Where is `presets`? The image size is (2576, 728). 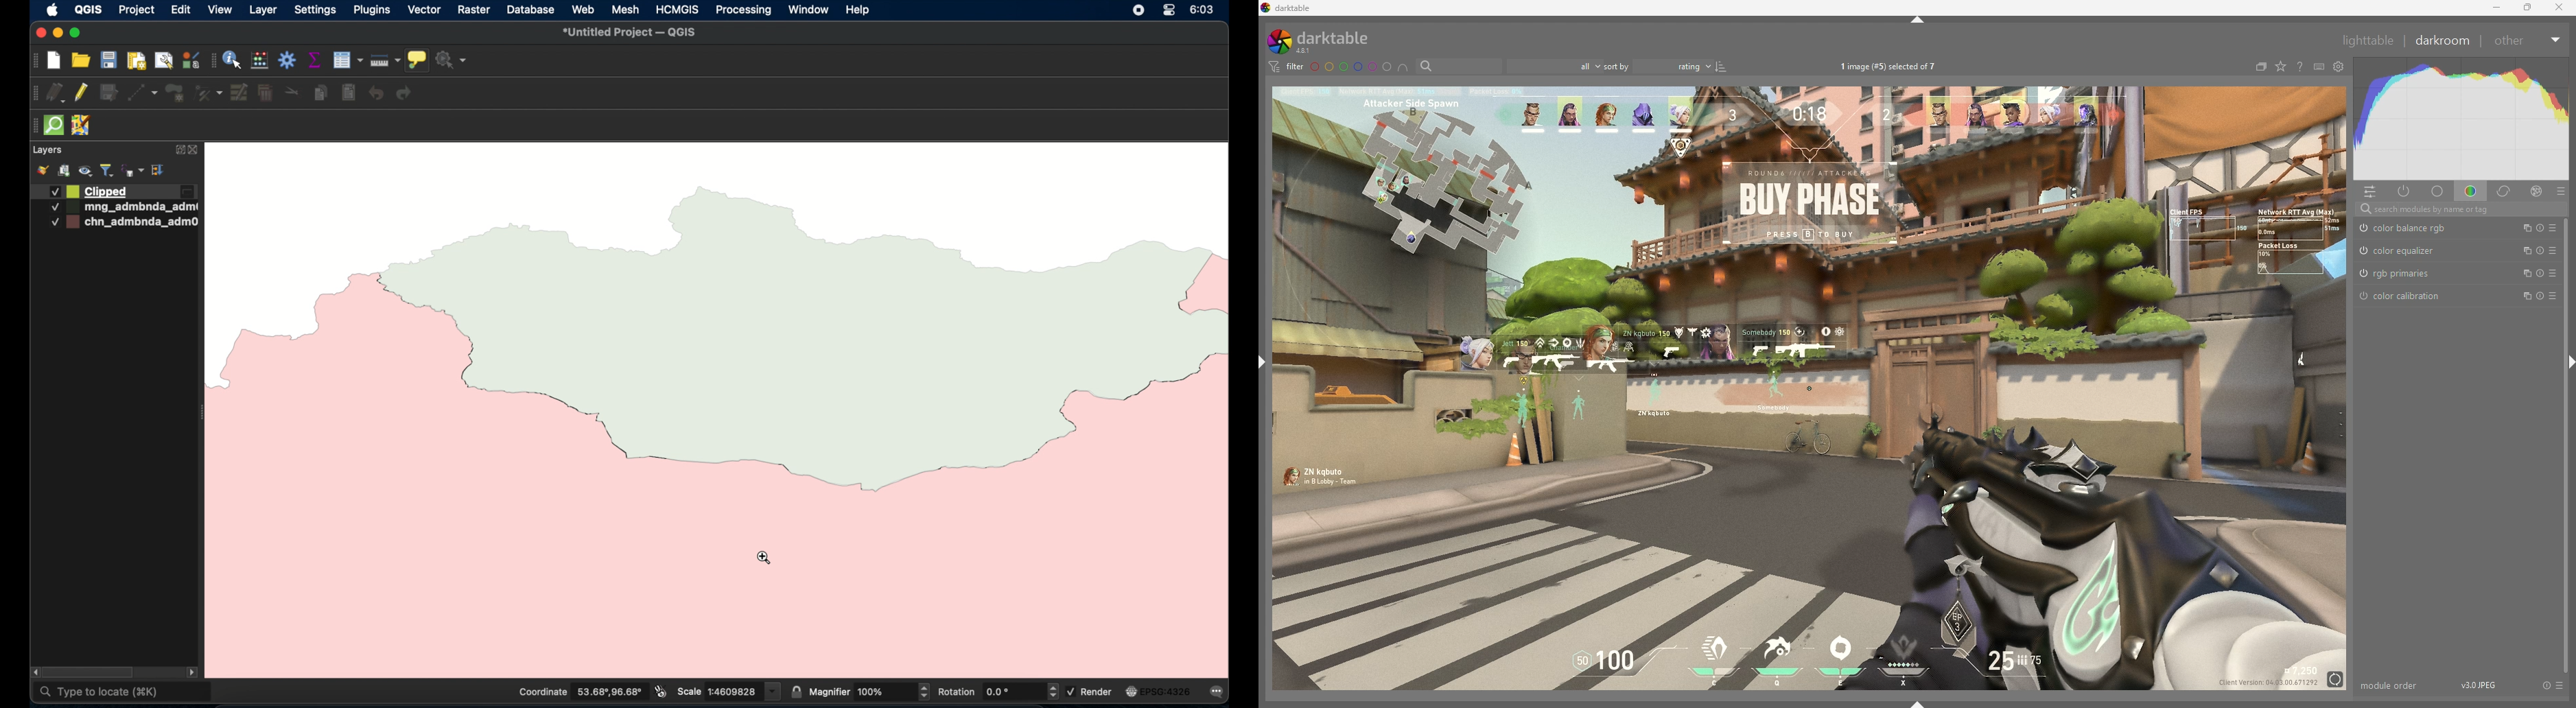
presets is located at coordinates (2559, 685).